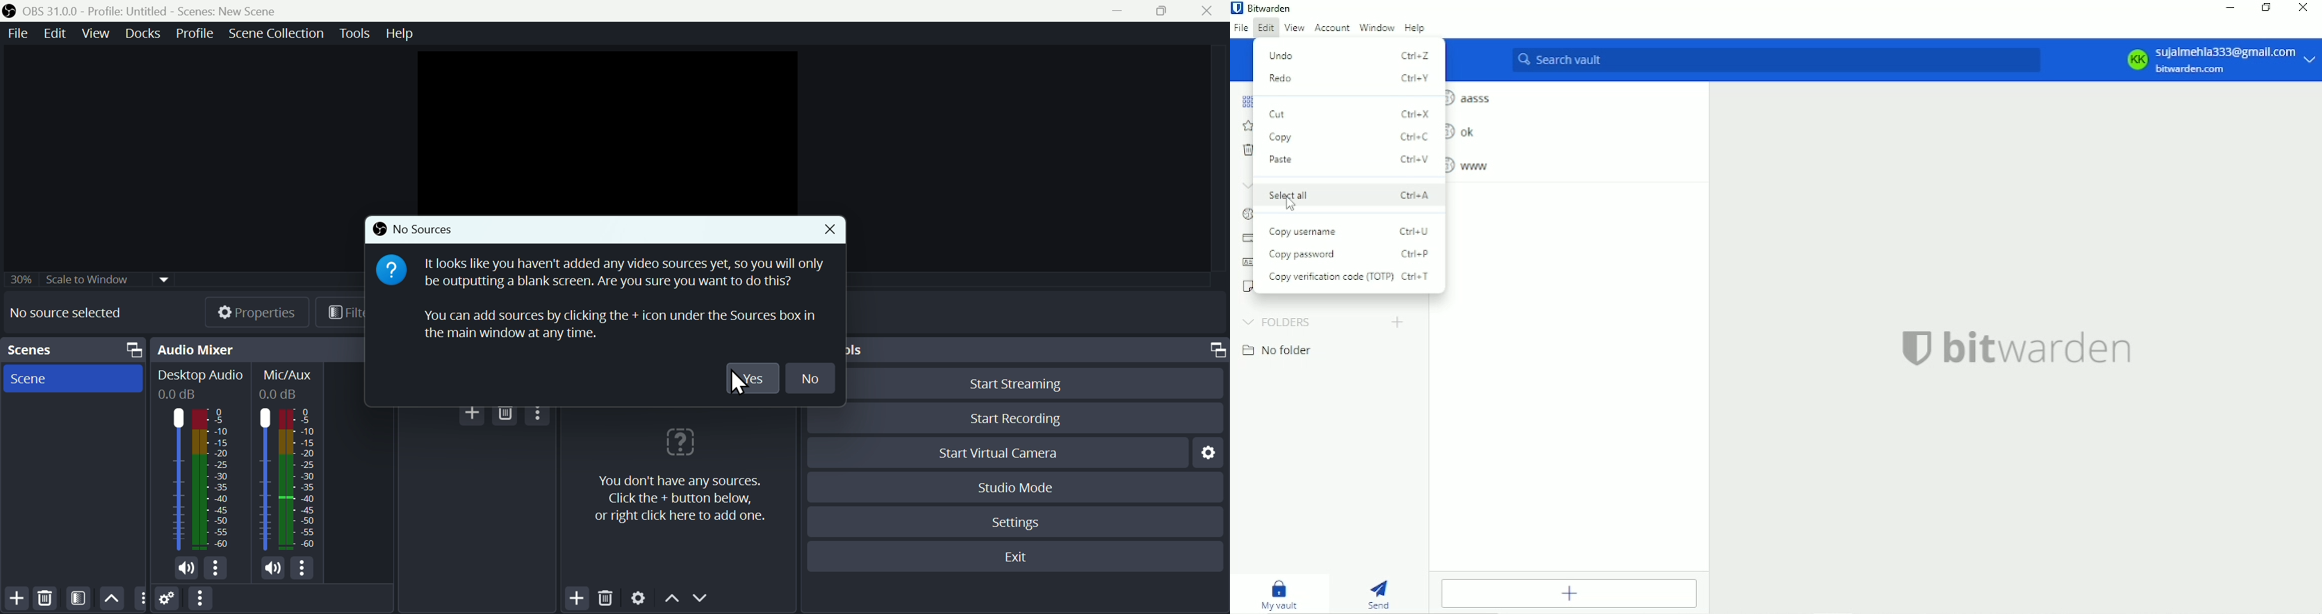 This screenshot has width=2324, height=616. I want to click on Filters, so click(346, 313).